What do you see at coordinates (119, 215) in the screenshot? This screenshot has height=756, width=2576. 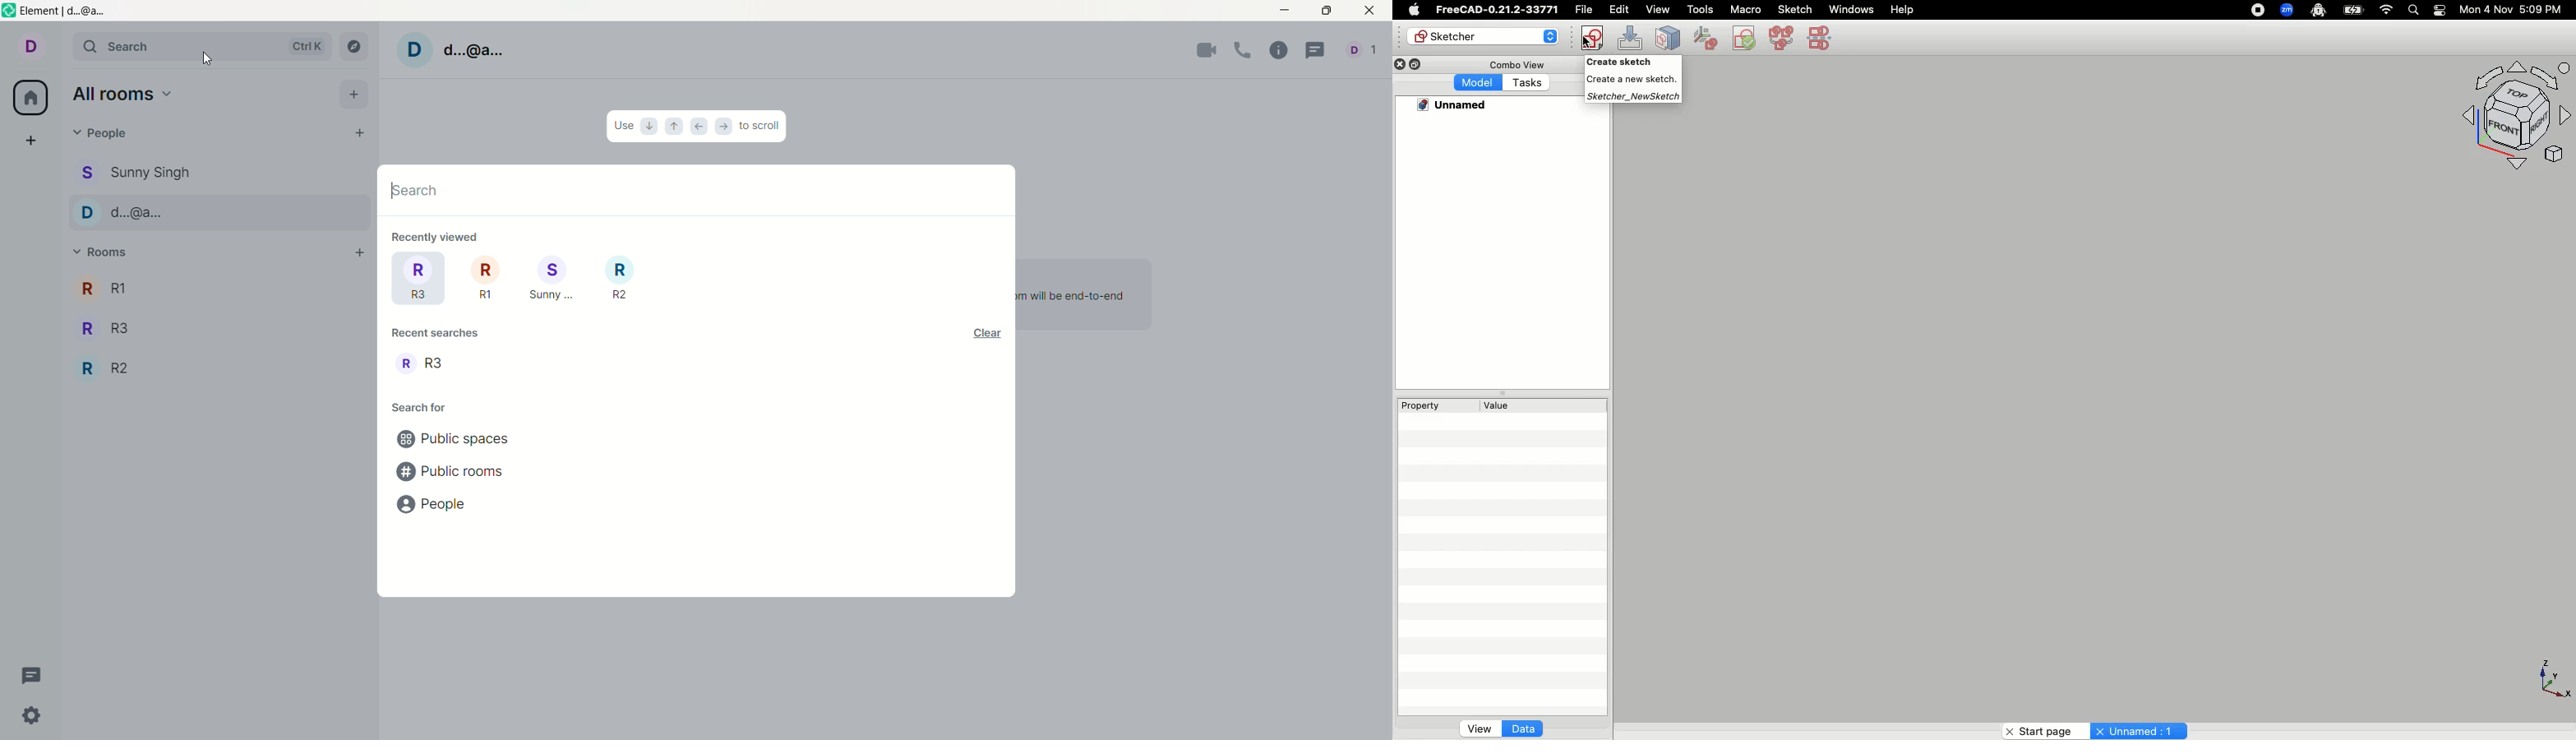 I see `People` at bounding box center [119, 215].